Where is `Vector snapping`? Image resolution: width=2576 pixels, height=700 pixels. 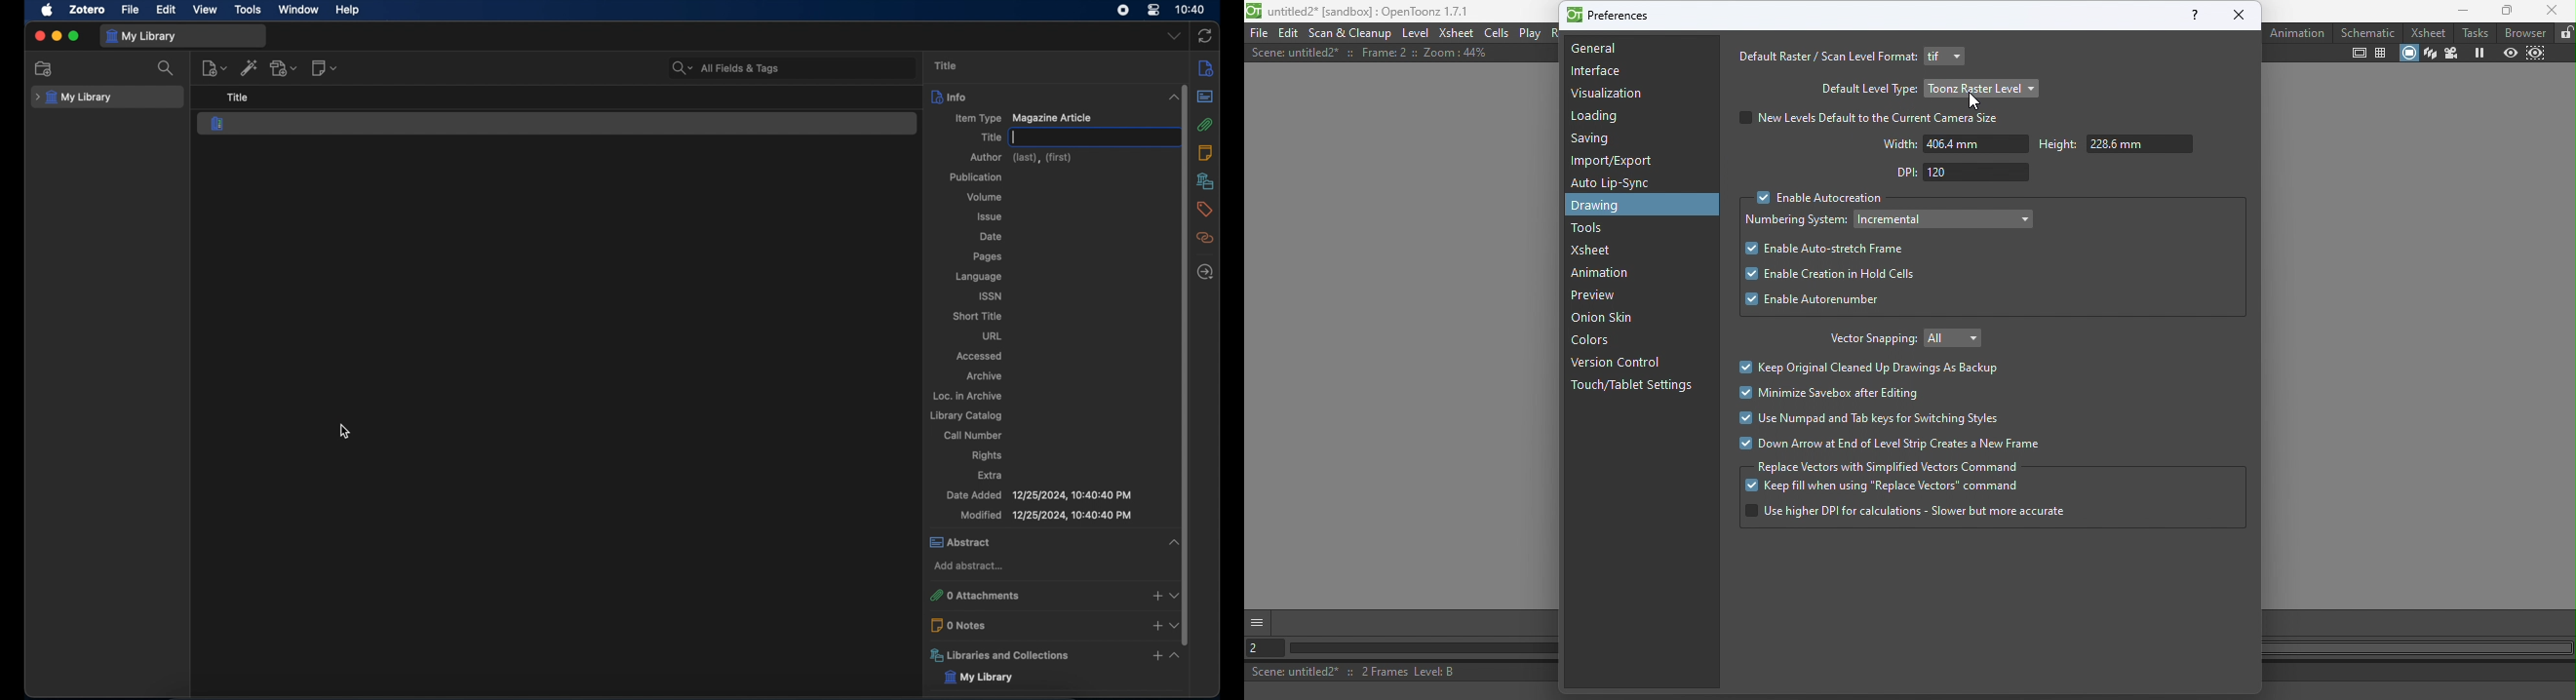
Vector snapping is located at coordinates (1869, 340).